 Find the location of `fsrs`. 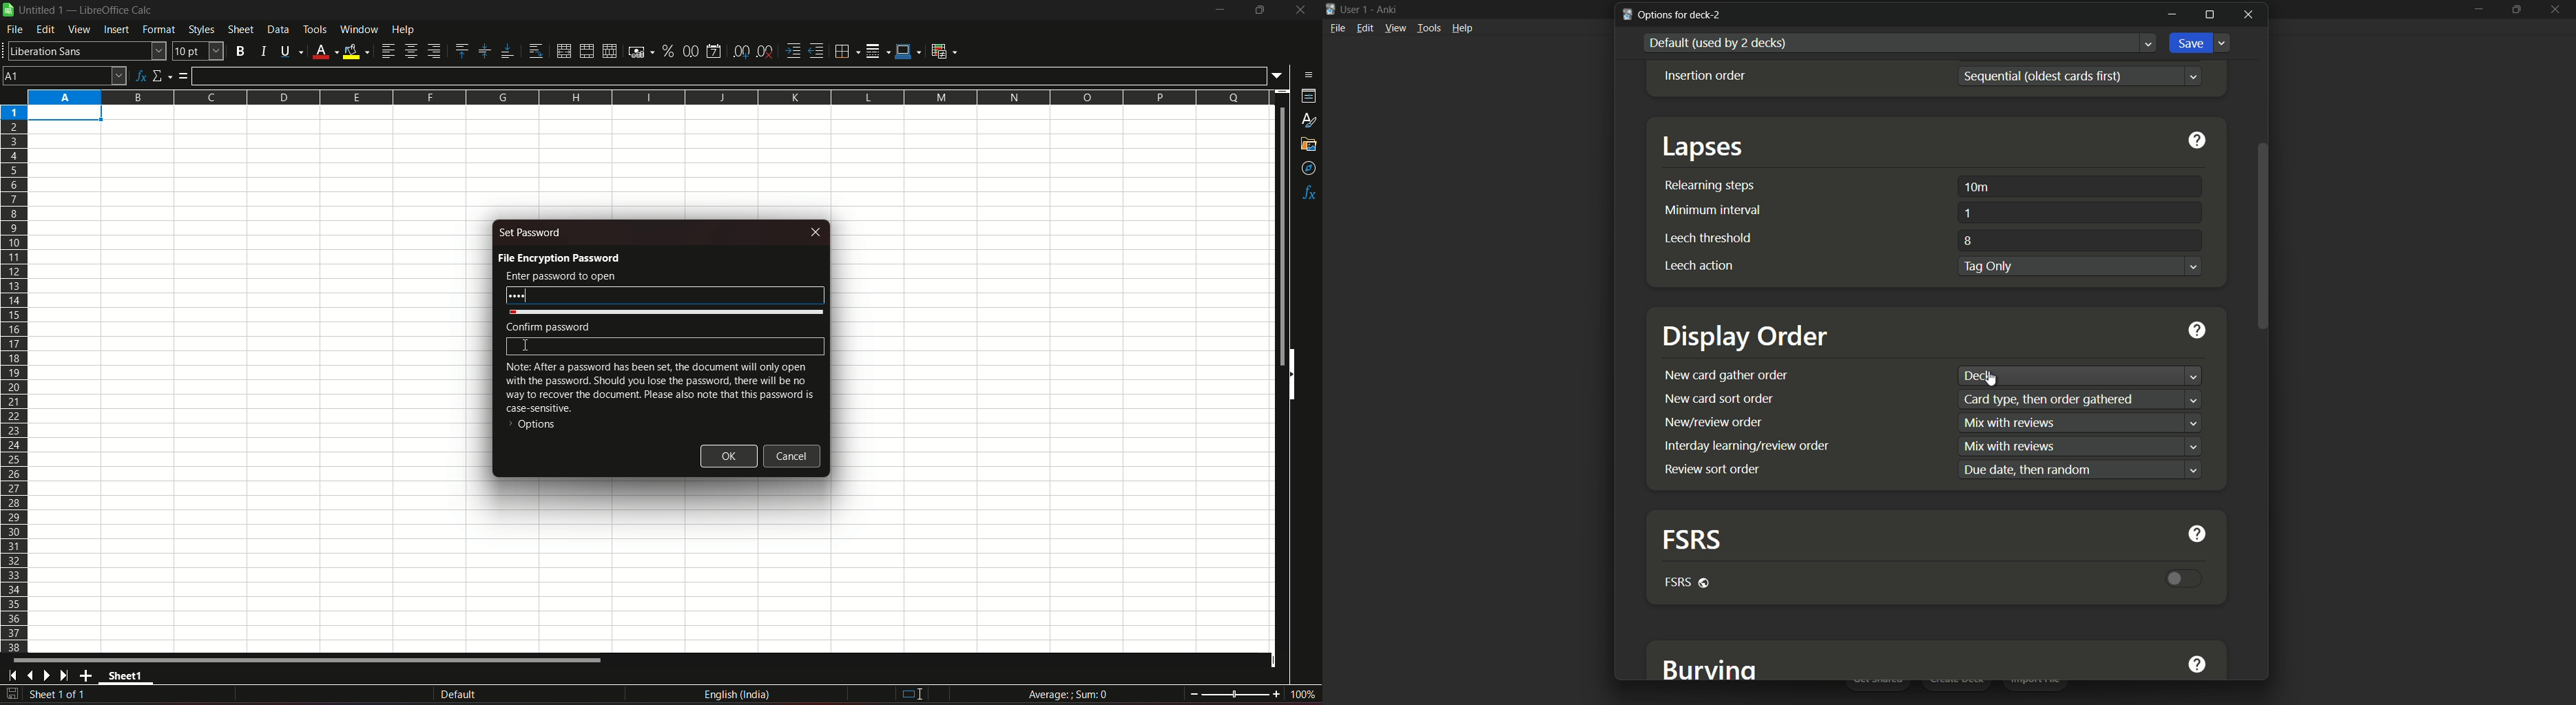

fsrs is located at coordinates (1688, 539).